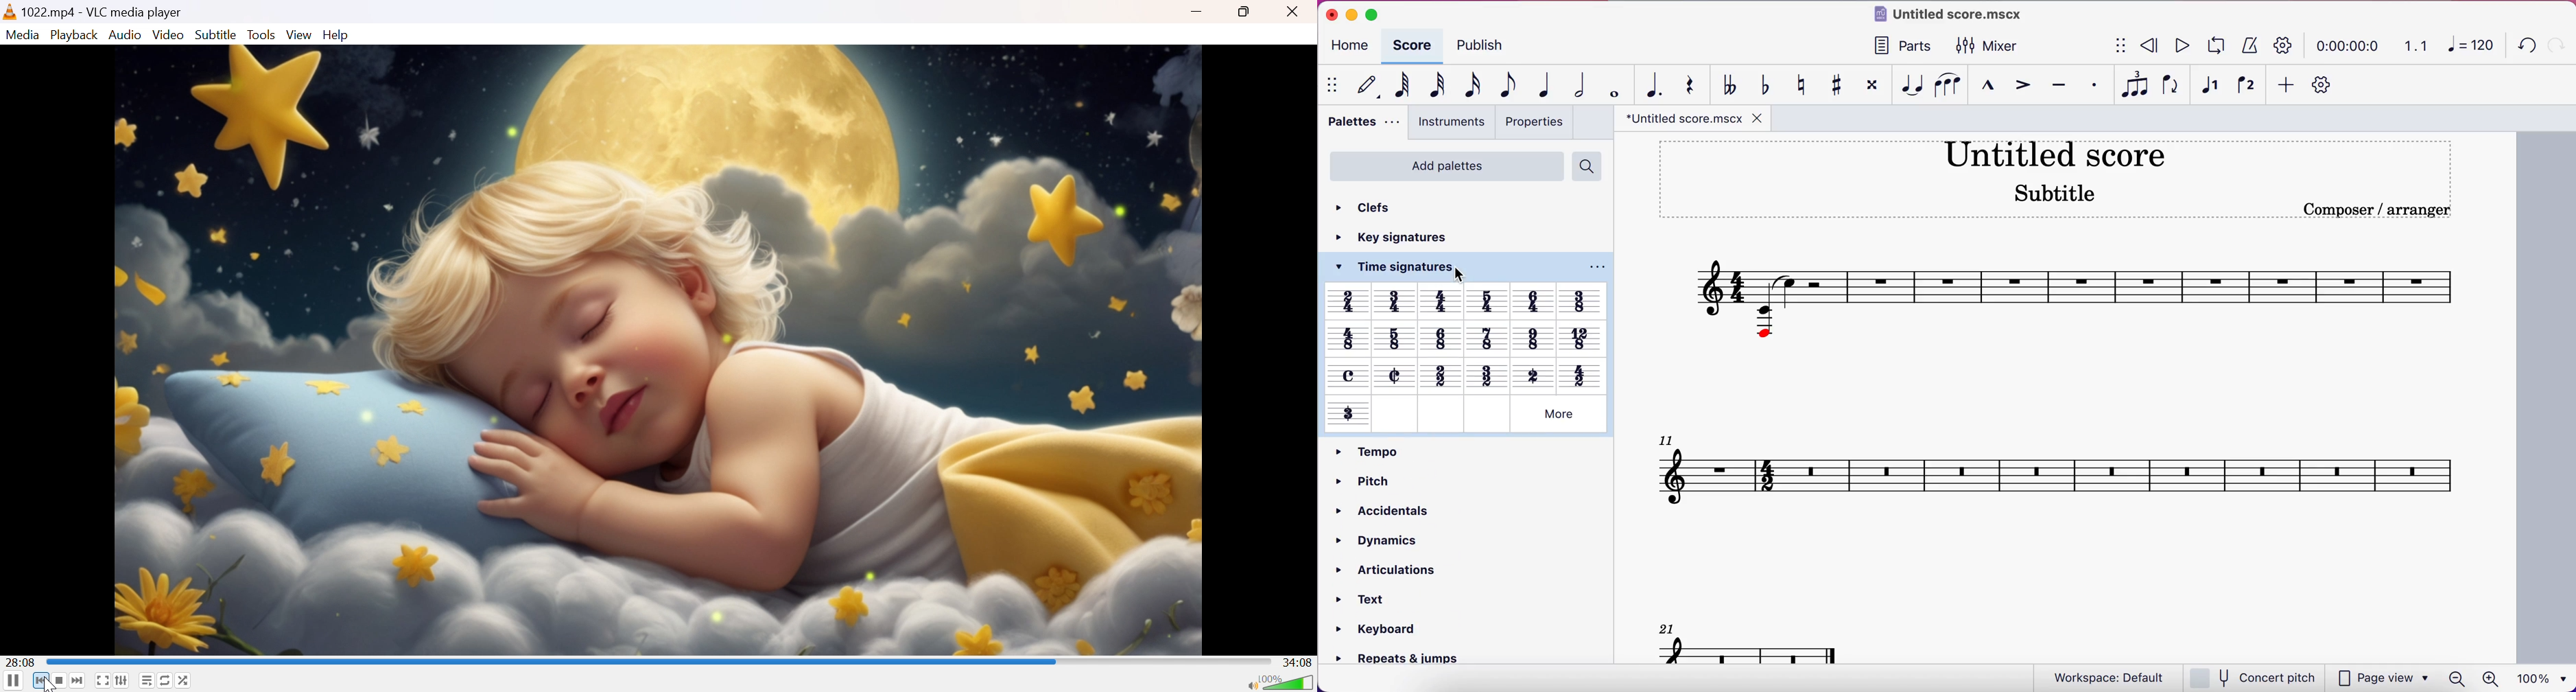 The image size is (2576, 700). Describe the element at coordinates (2055, 85) in the screenshot. I see `tenuto` at that location.